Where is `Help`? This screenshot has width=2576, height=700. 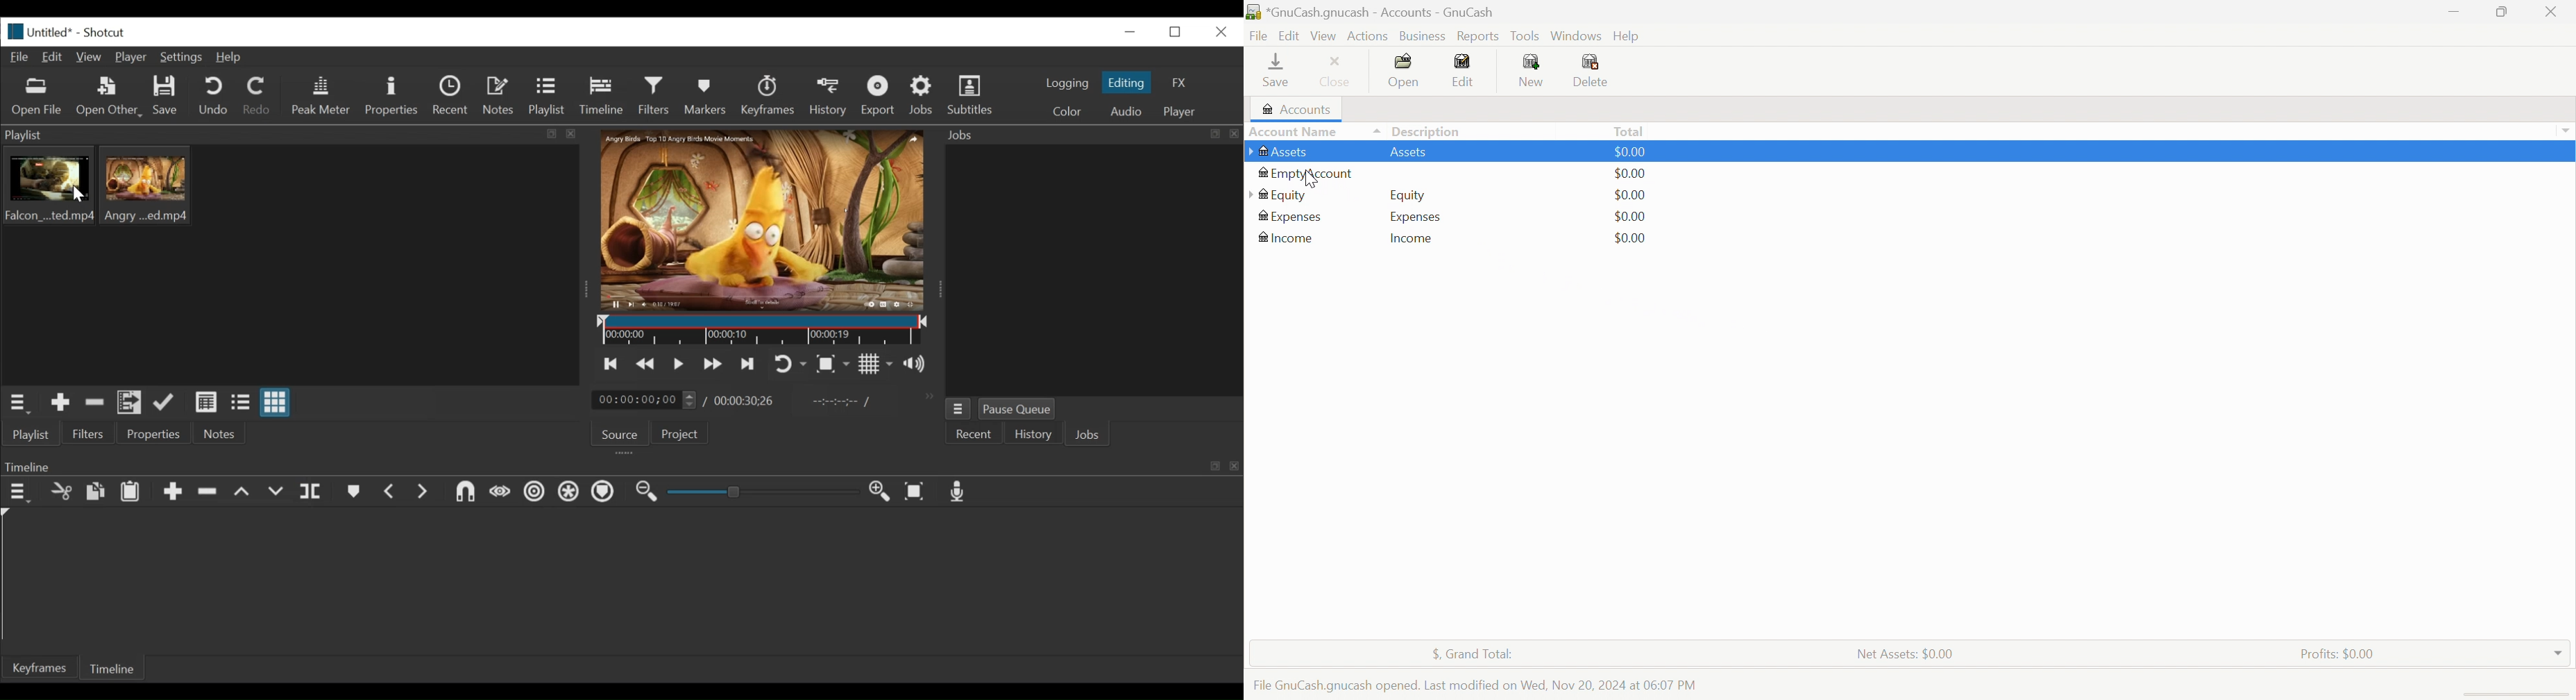
Help is located at coordinates (229, 58).